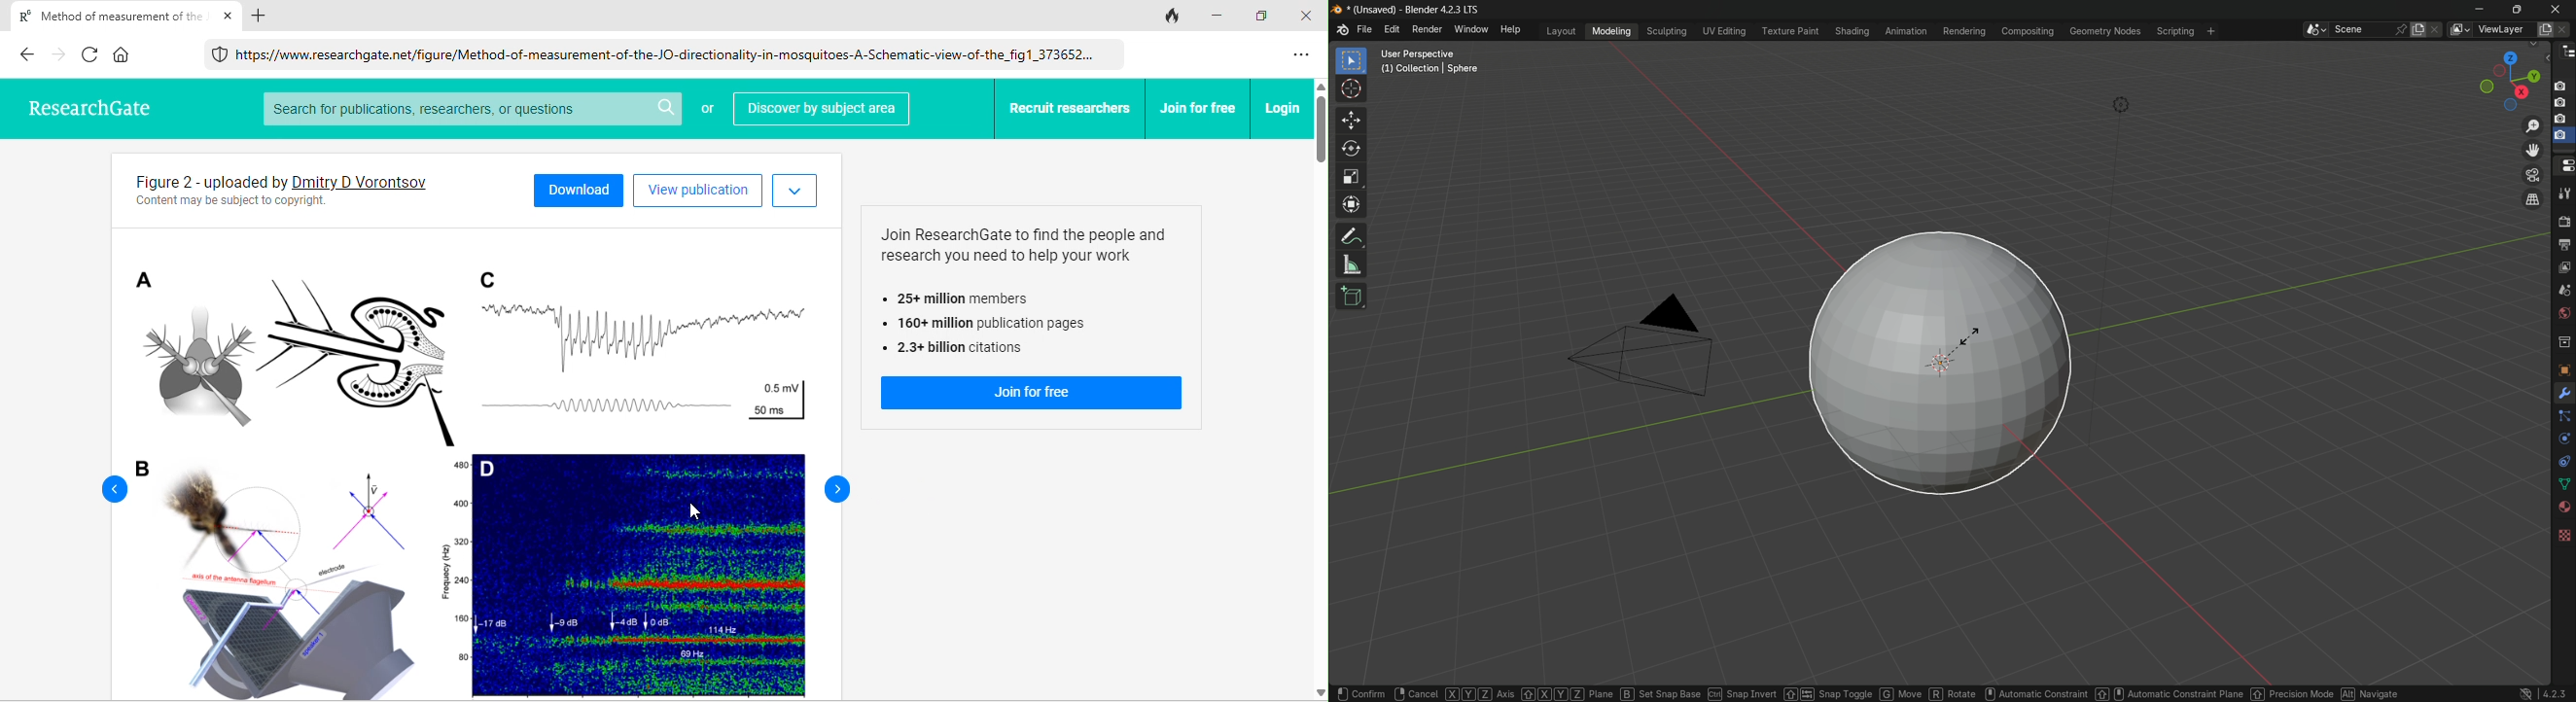 Image resolution: width=2576 pixels, height=728 pixels. Describe the element at coordinates (2029, 32) in the screenshot. I see `compositing menu` at that location.